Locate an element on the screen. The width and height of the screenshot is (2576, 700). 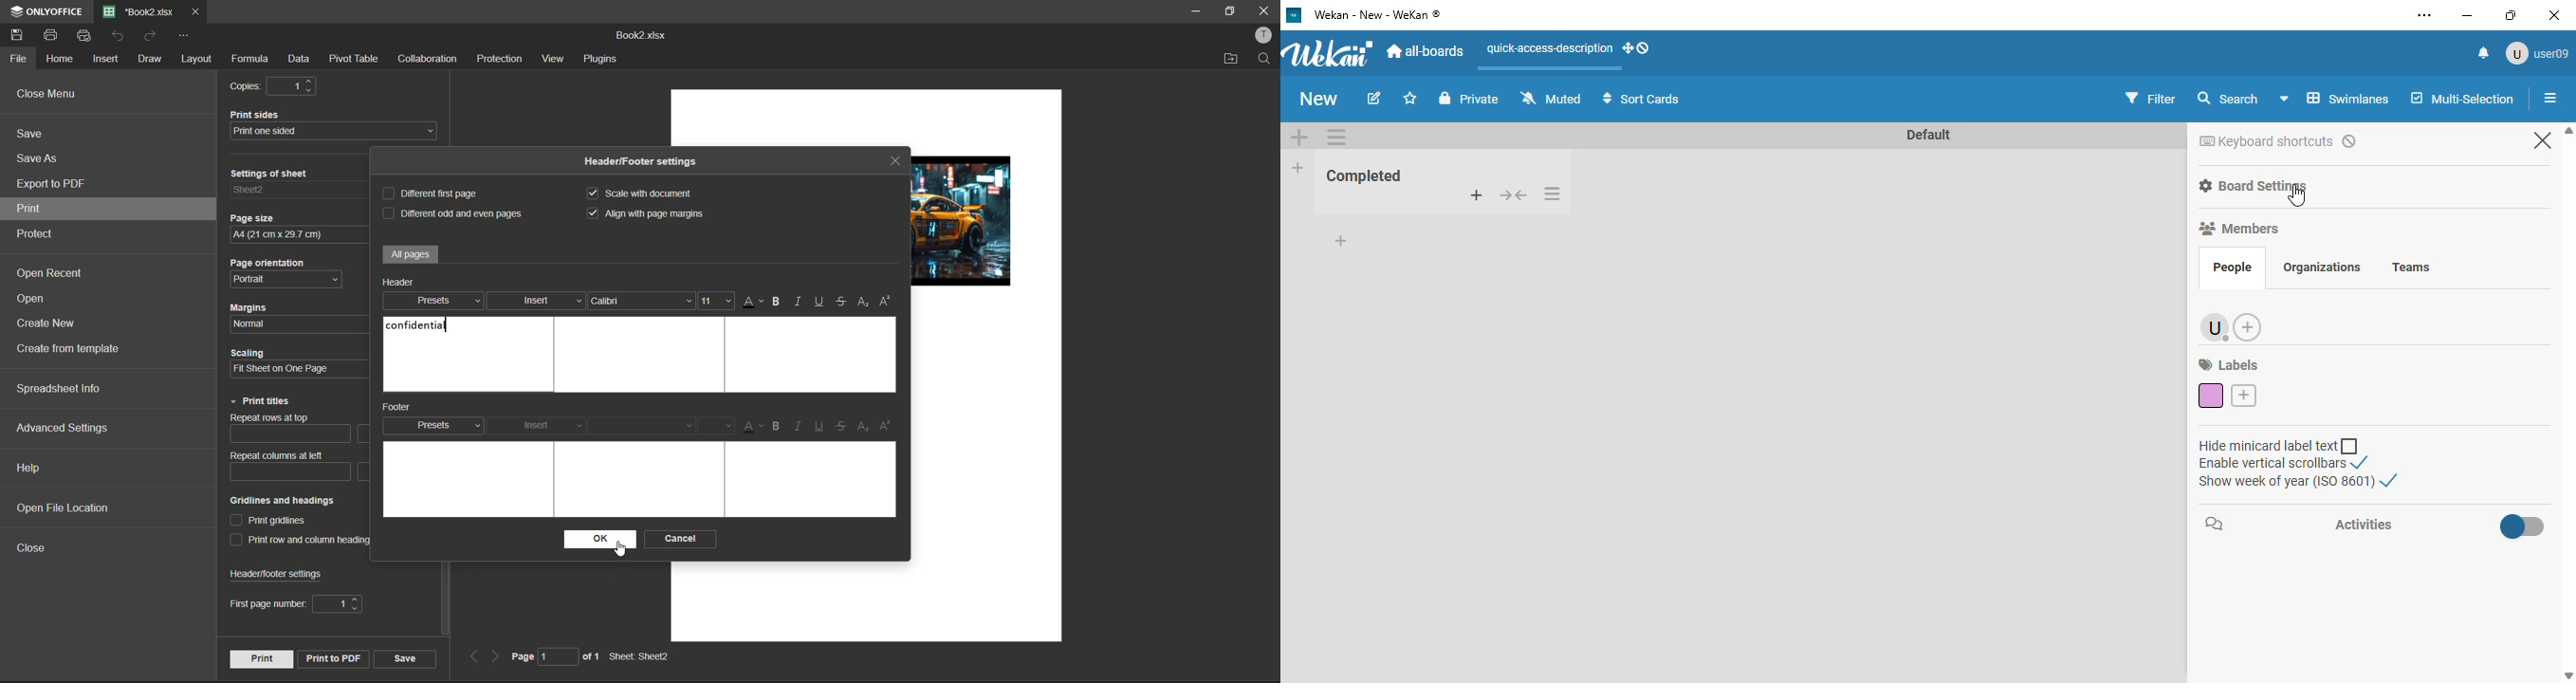
Completed is located at coordinates (1366, 175).